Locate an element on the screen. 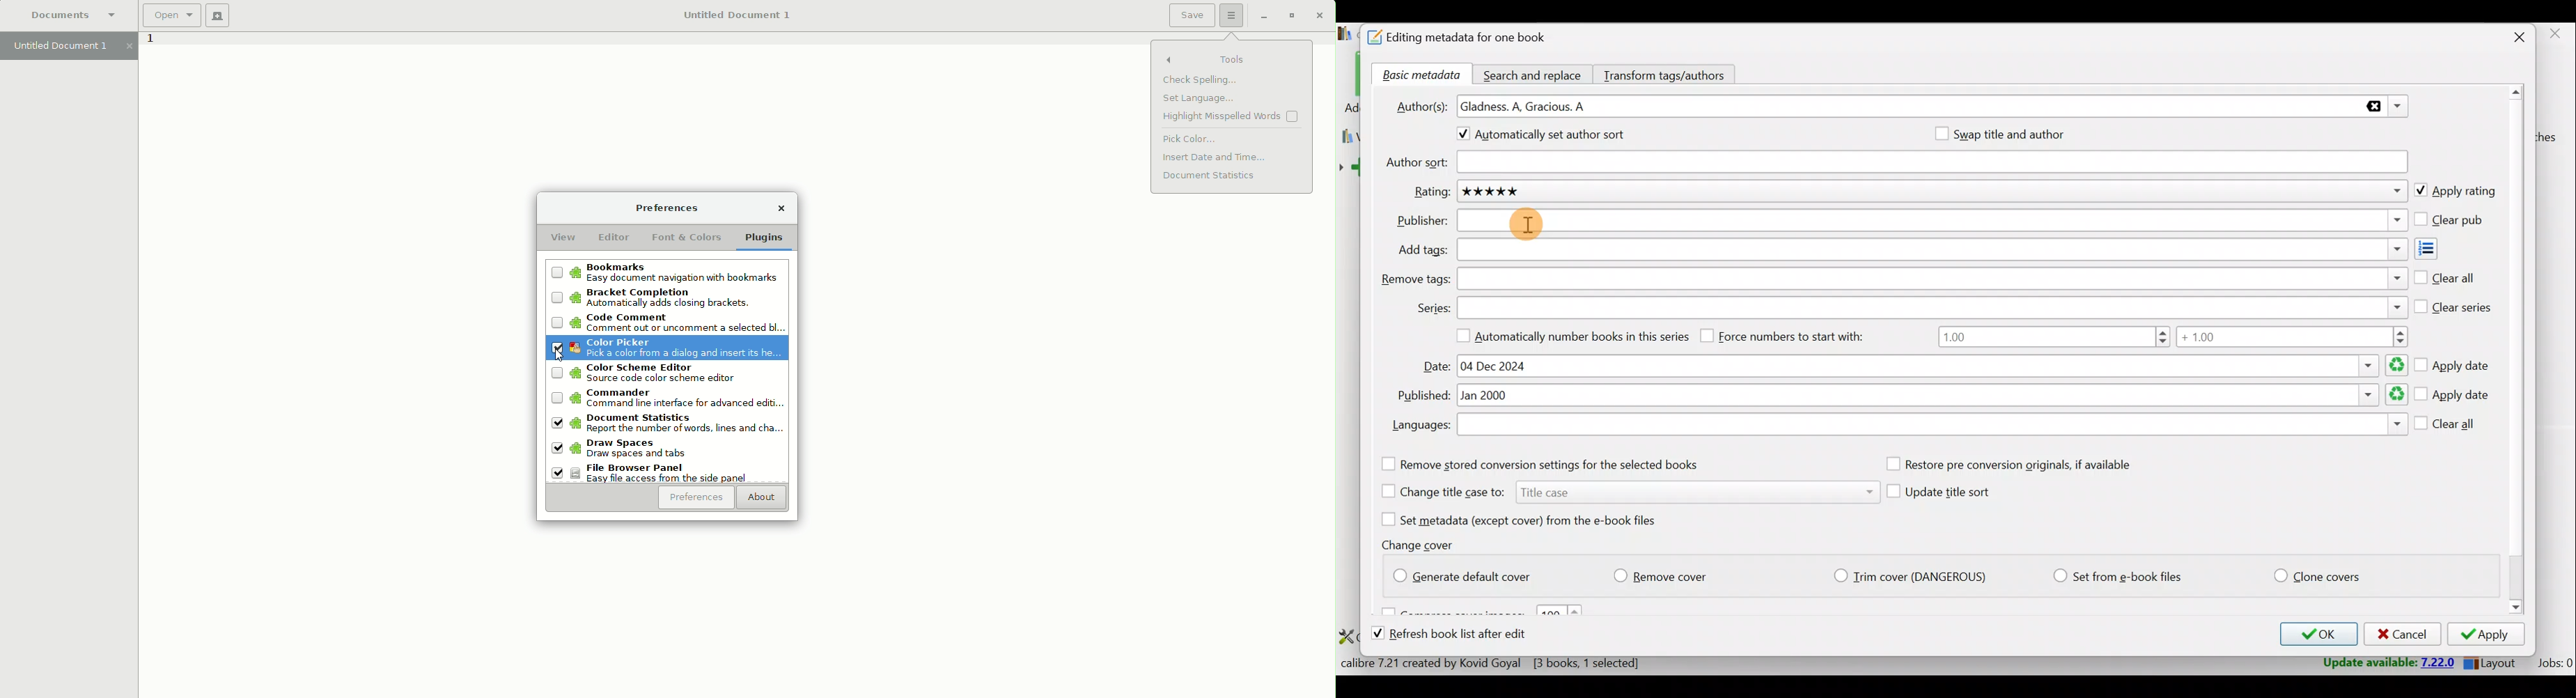  Publisher is located at coordinates (1931, 222).